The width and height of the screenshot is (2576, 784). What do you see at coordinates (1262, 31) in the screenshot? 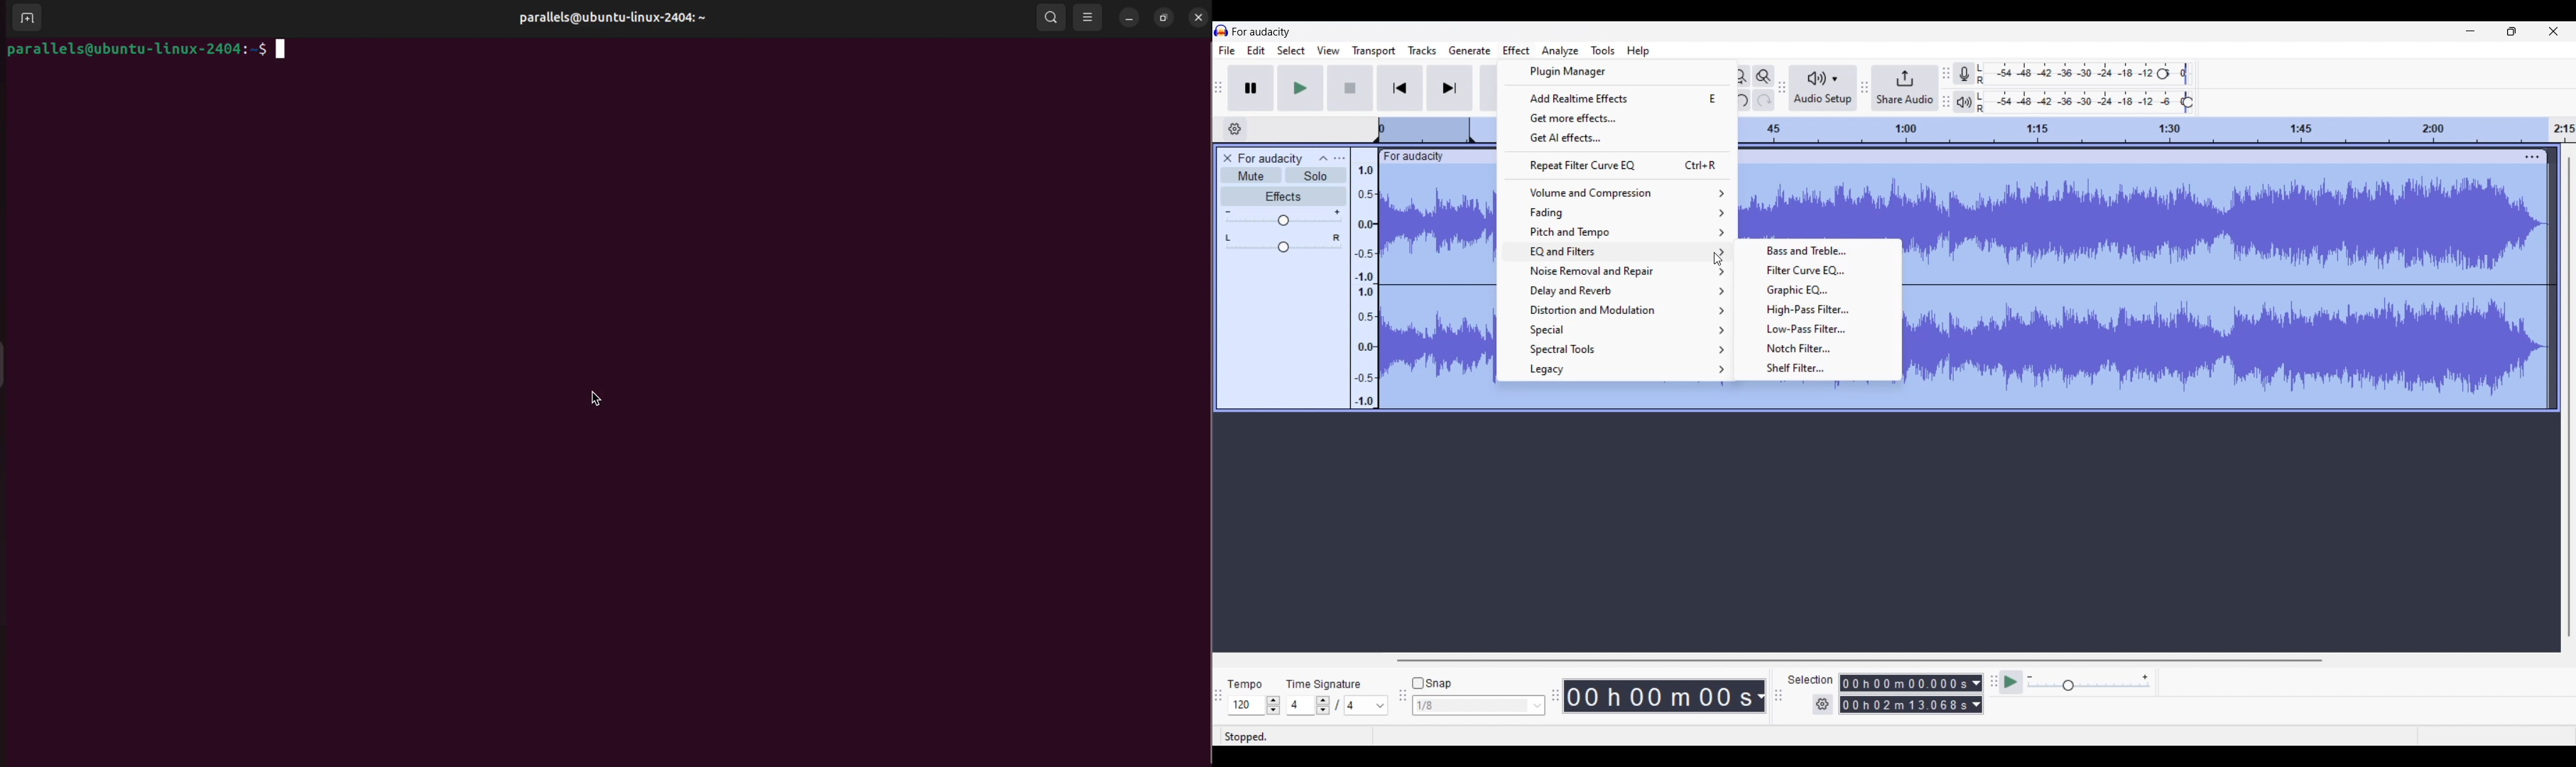
I see `Software name` at bounding box center [1262, 31].